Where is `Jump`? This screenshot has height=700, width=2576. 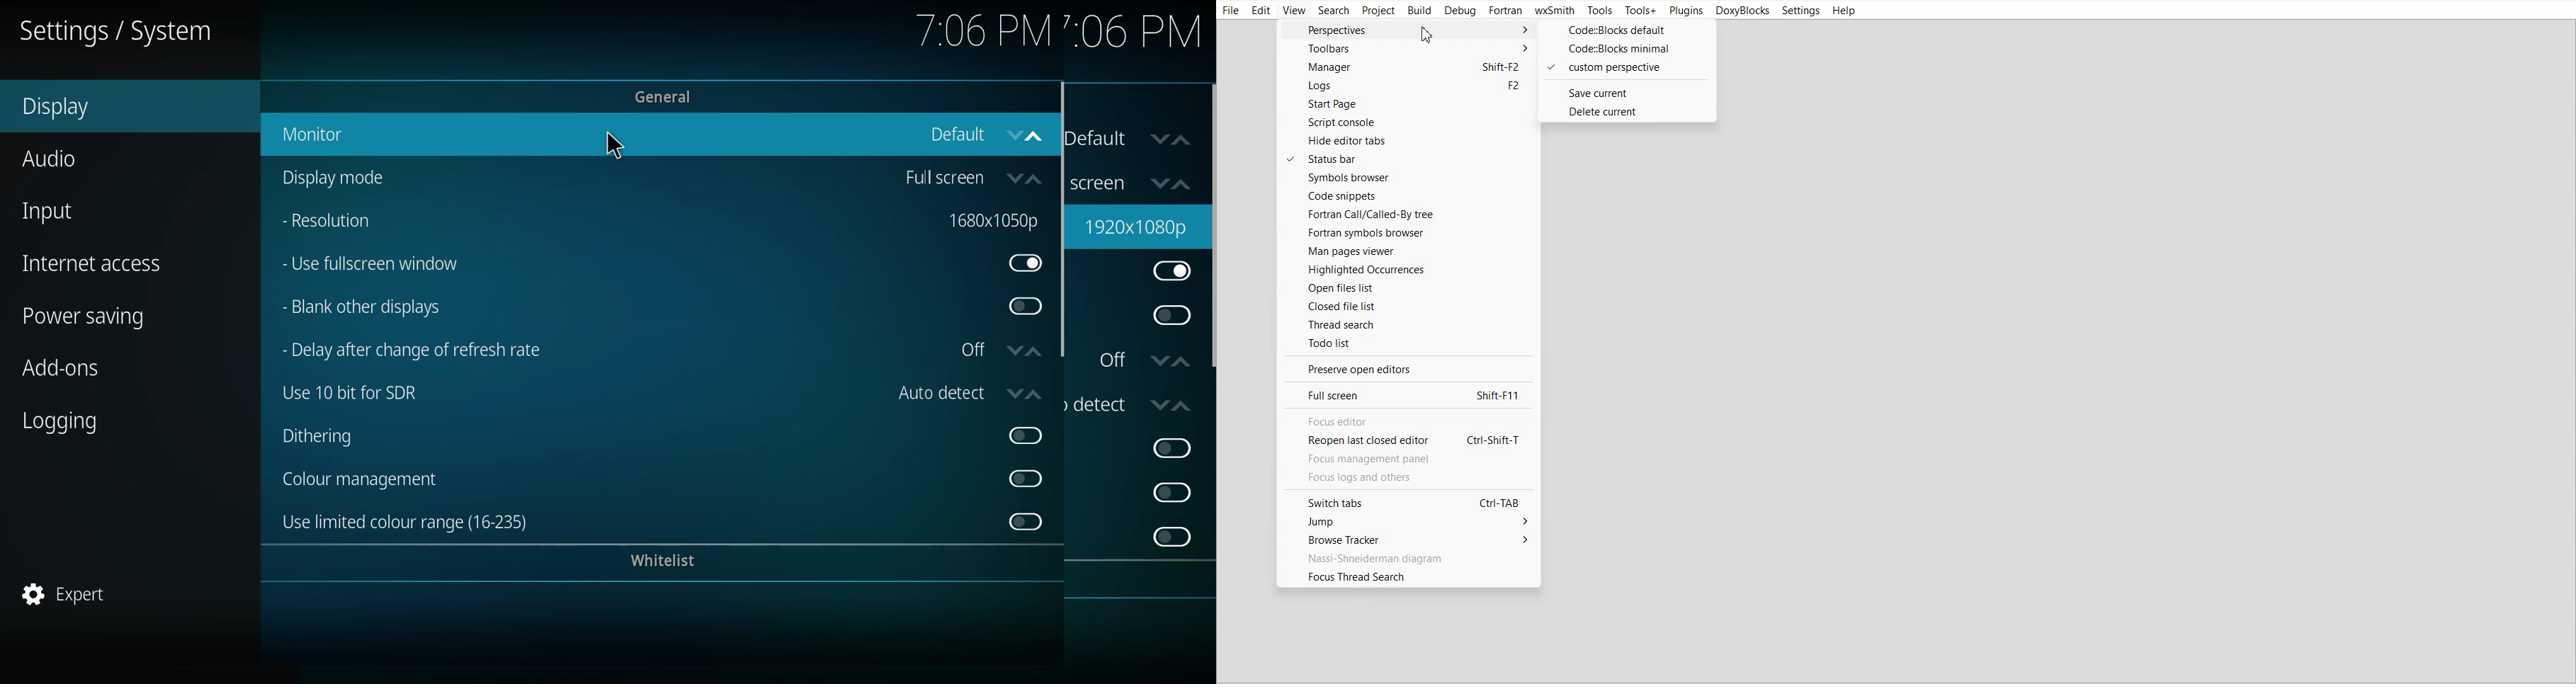
Jump is located at coordinates (1406, 523).